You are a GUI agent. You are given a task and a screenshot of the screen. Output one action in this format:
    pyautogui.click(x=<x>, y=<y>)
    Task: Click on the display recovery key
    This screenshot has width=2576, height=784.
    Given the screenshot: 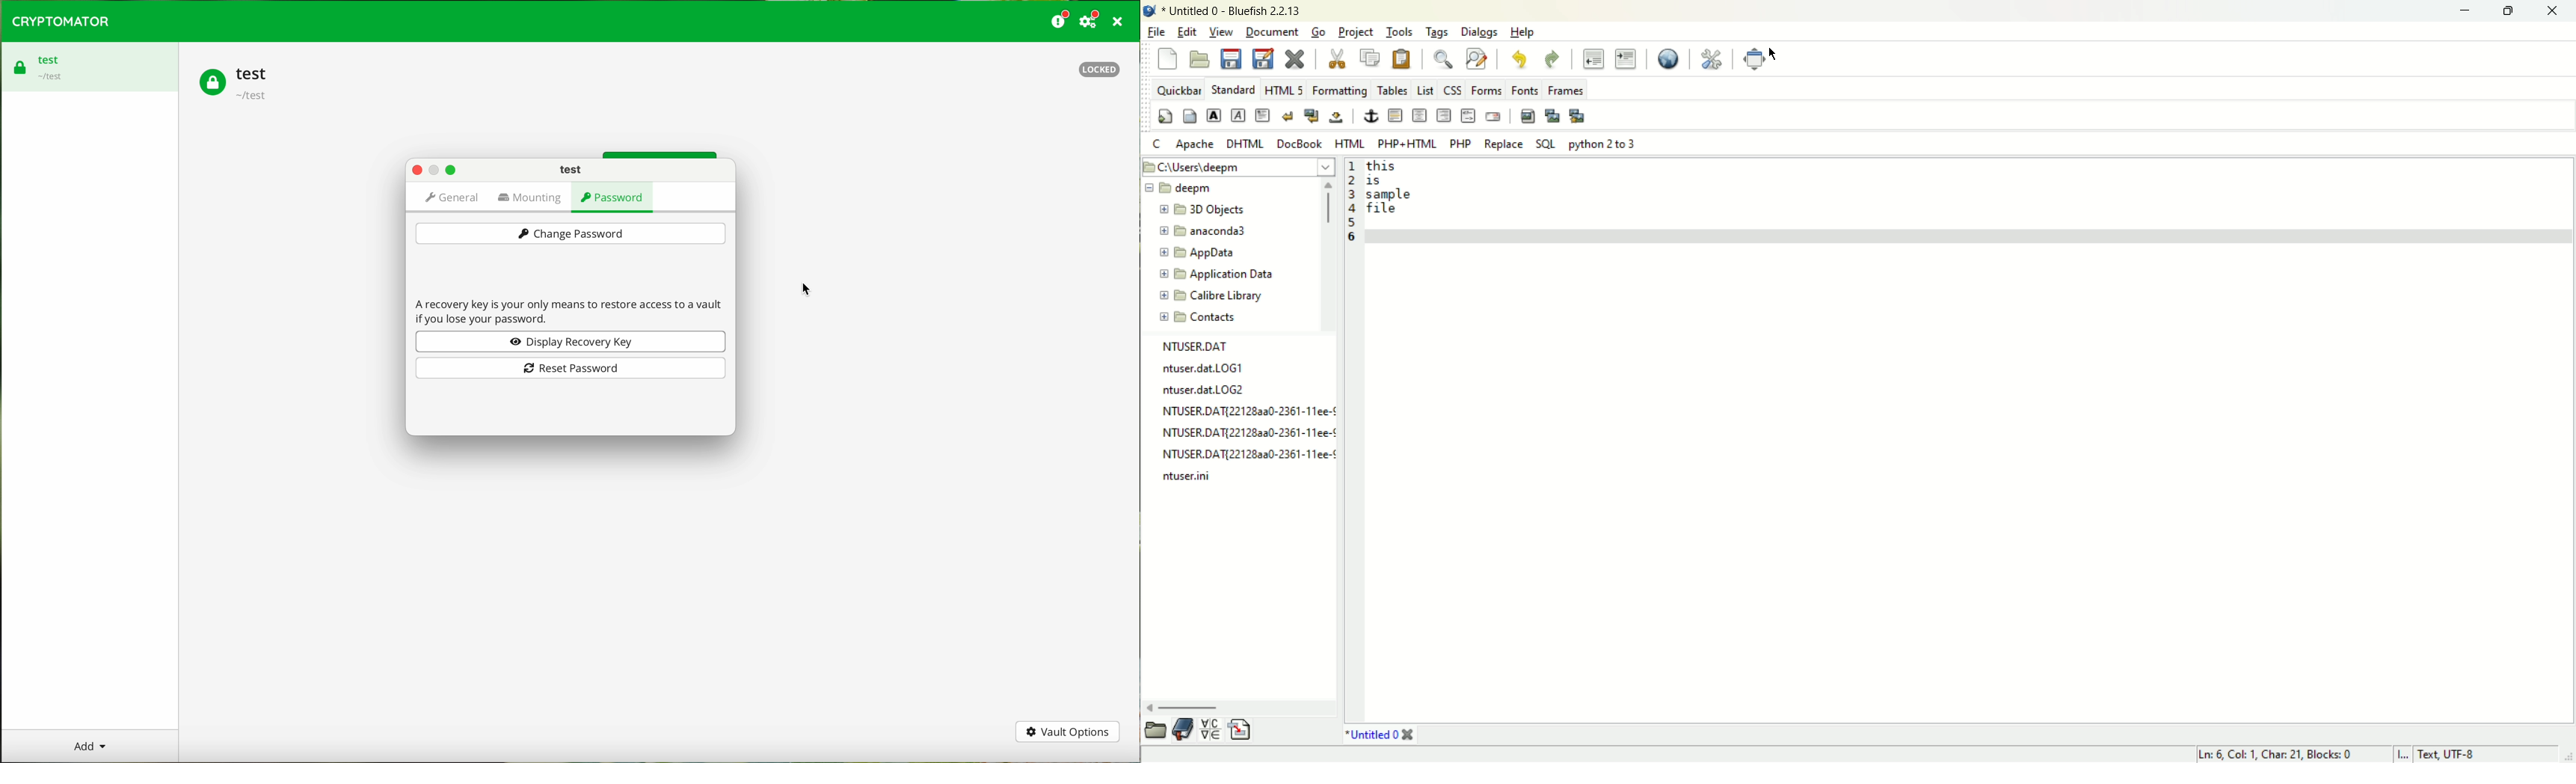 What is the action you would take?
    pyautogui.click(x=569, y=341)
    